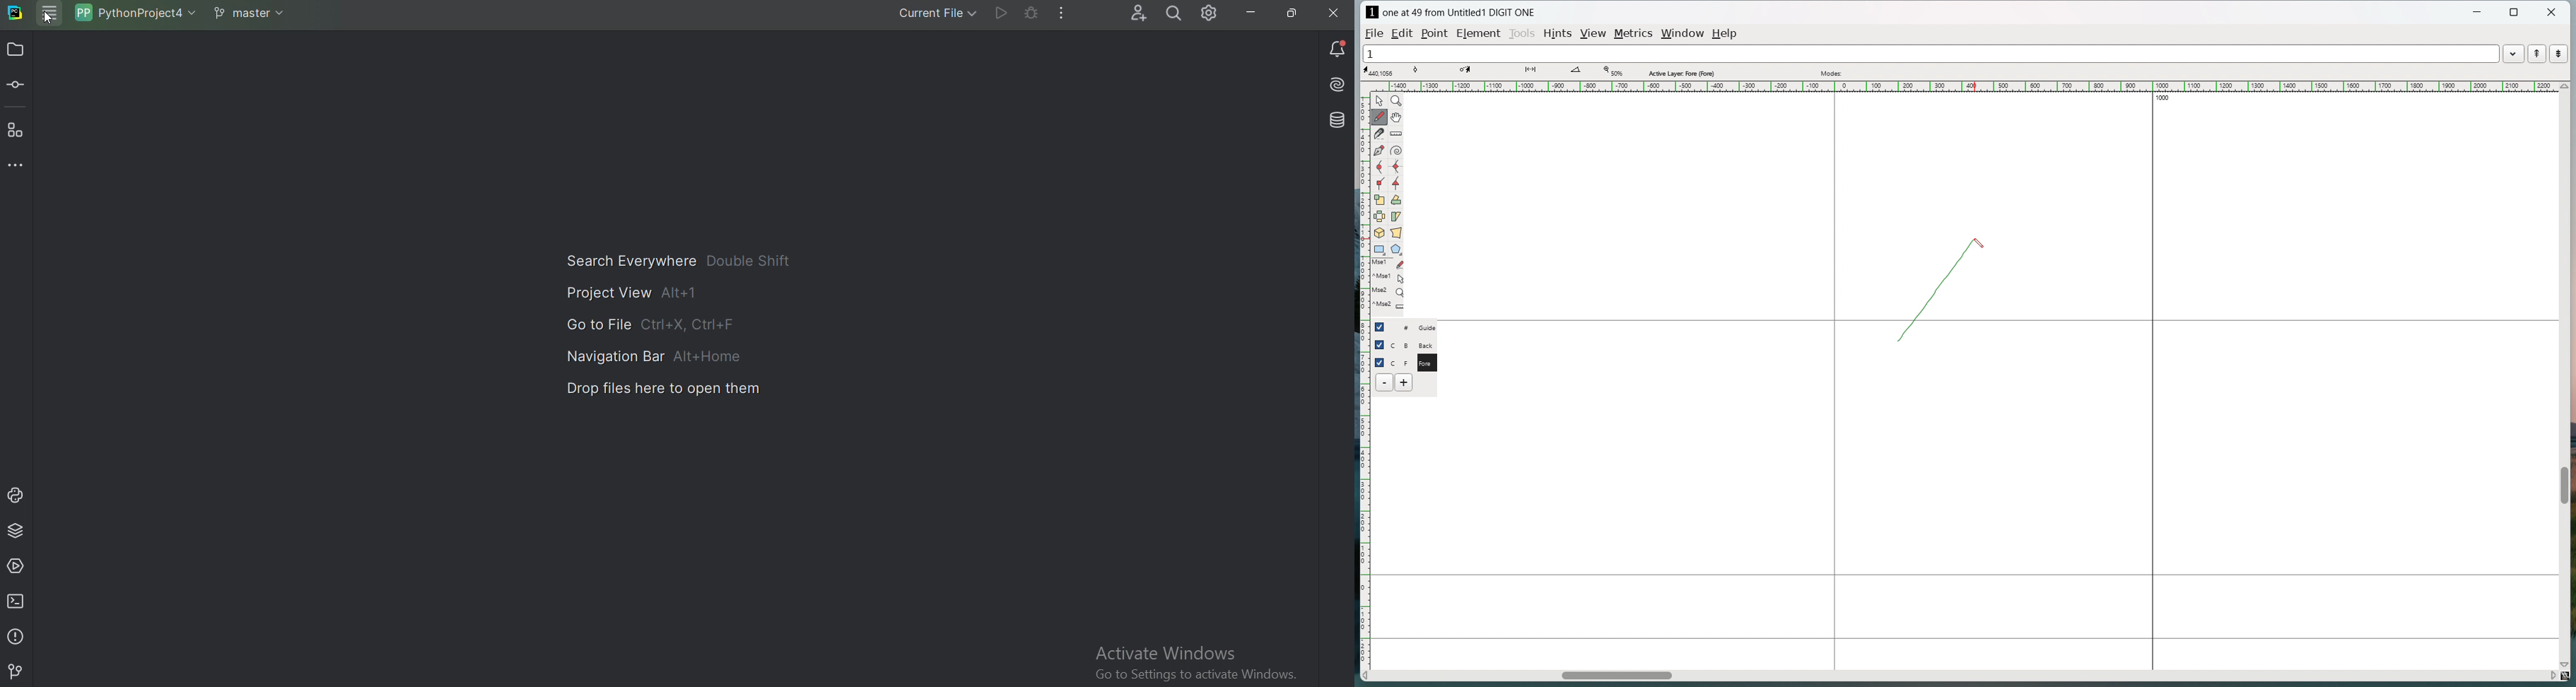 This screenshot has width=2576, height=700. I want to click on rotate selection in 3d and project back to the place, so click(1379, 232).